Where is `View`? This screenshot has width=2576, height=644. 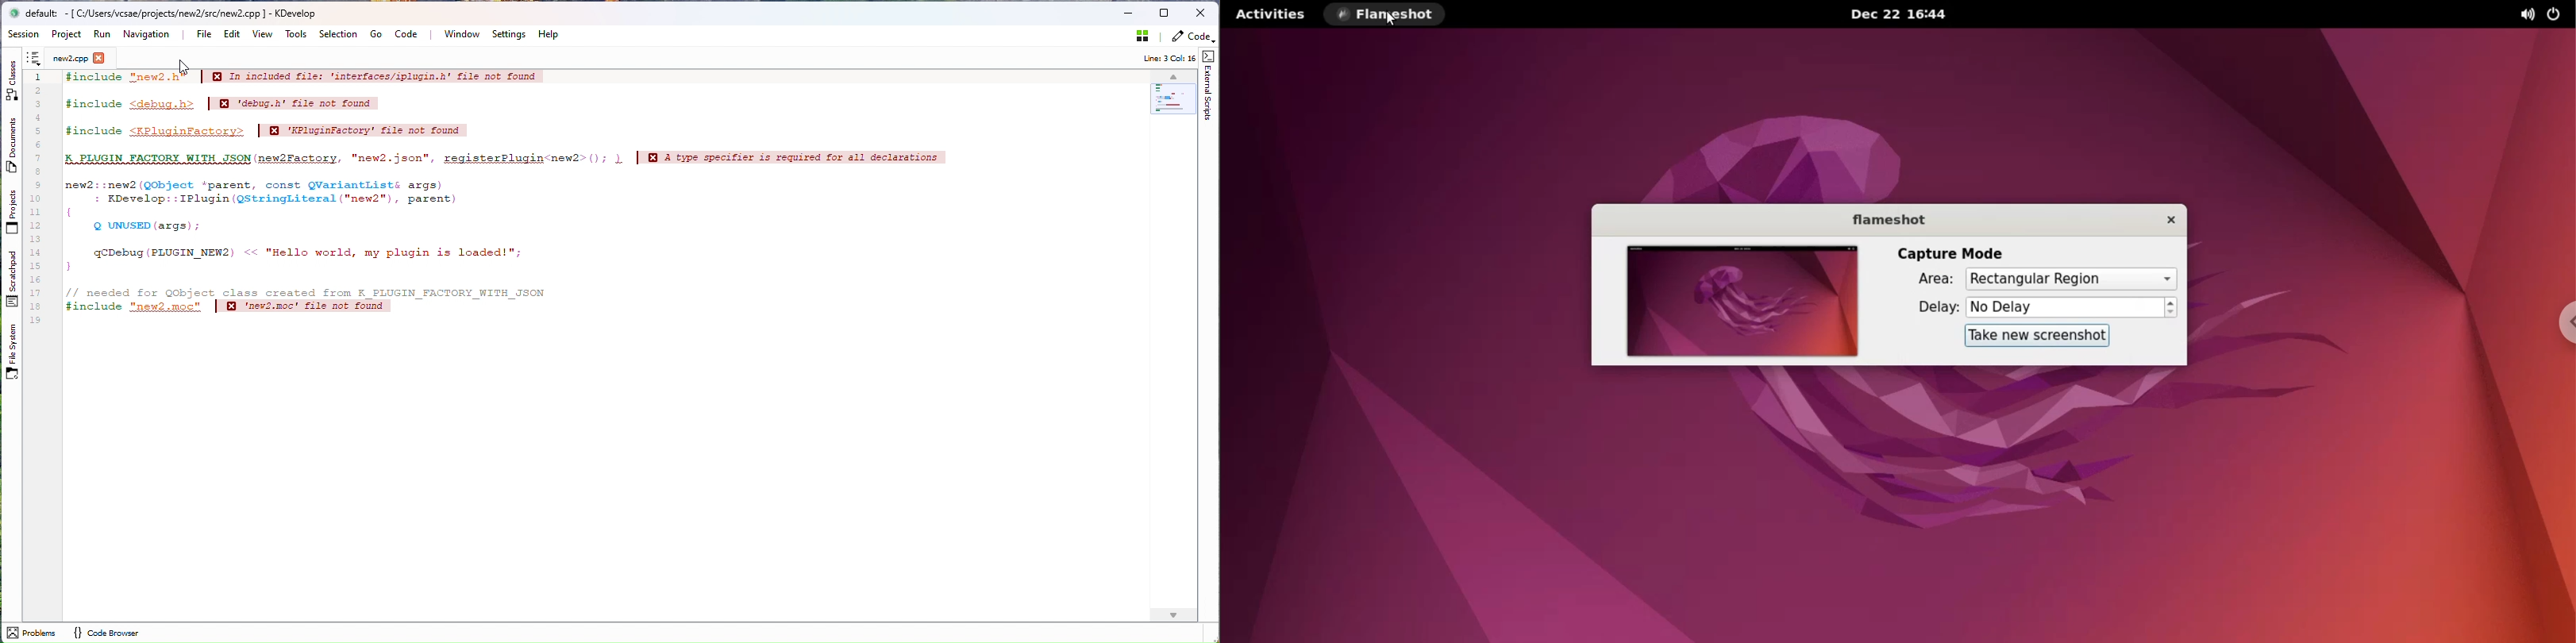 View is located at coordinates (263, 36).